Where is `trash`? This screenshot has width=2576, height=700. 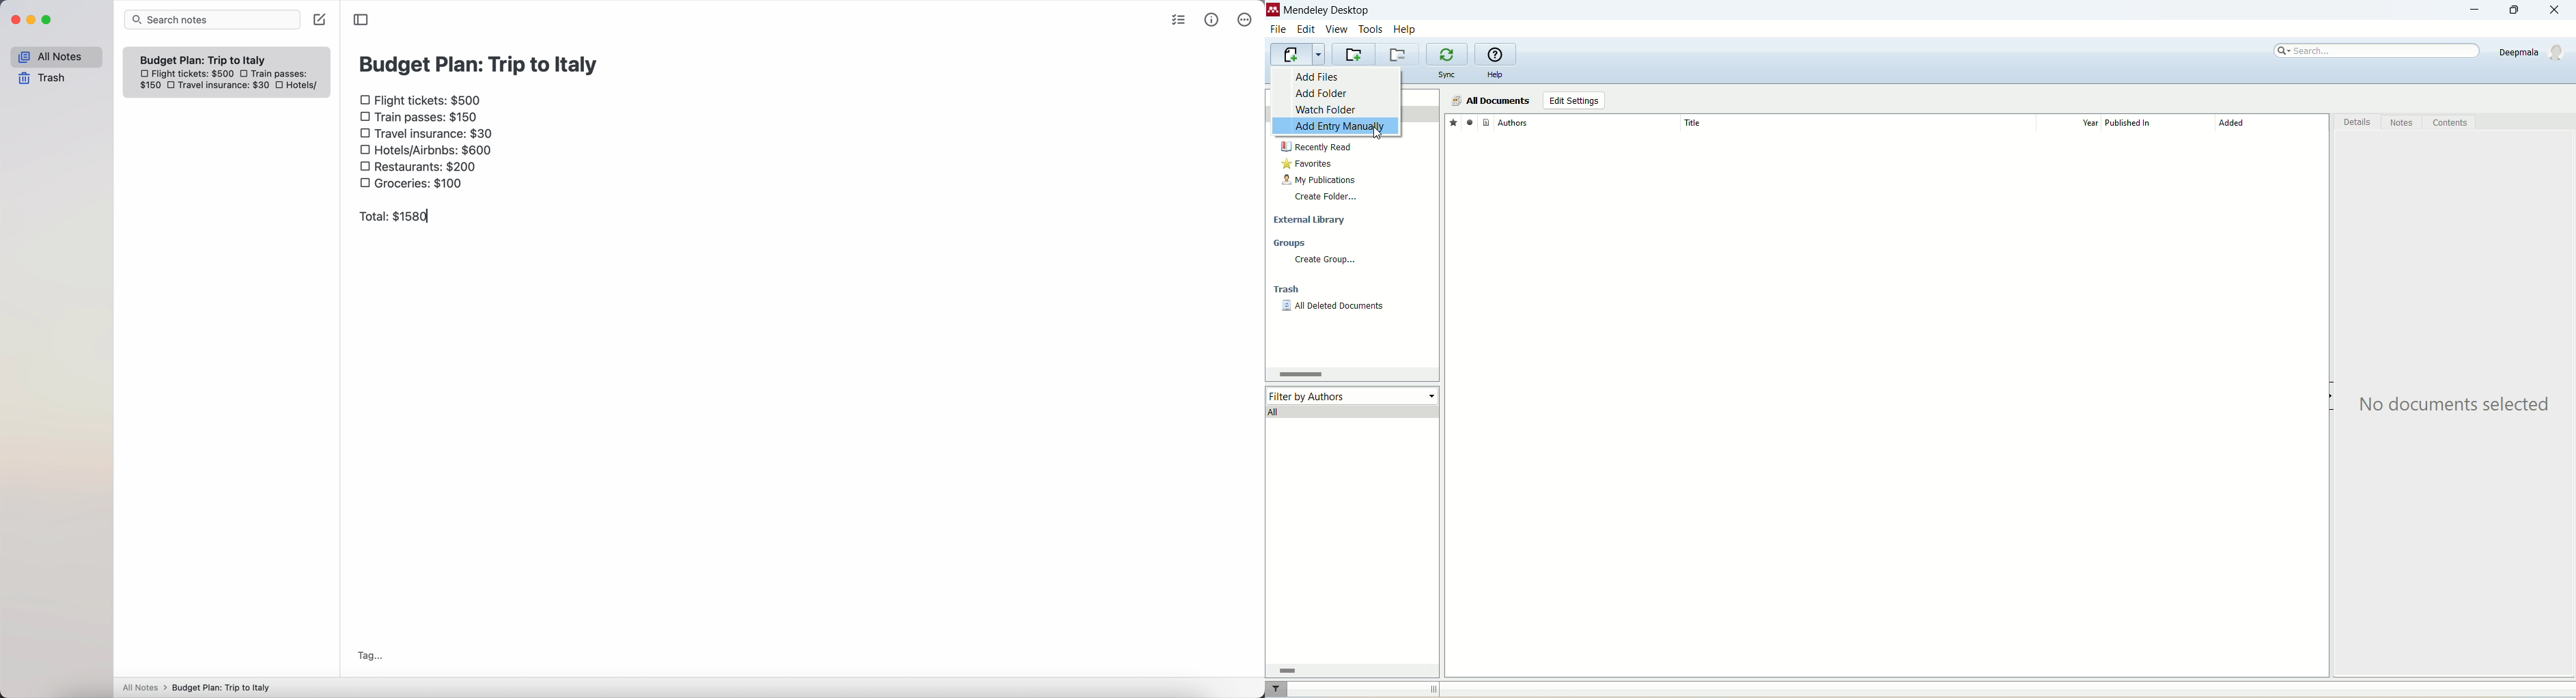 trash is located at coordinates (42, 78).